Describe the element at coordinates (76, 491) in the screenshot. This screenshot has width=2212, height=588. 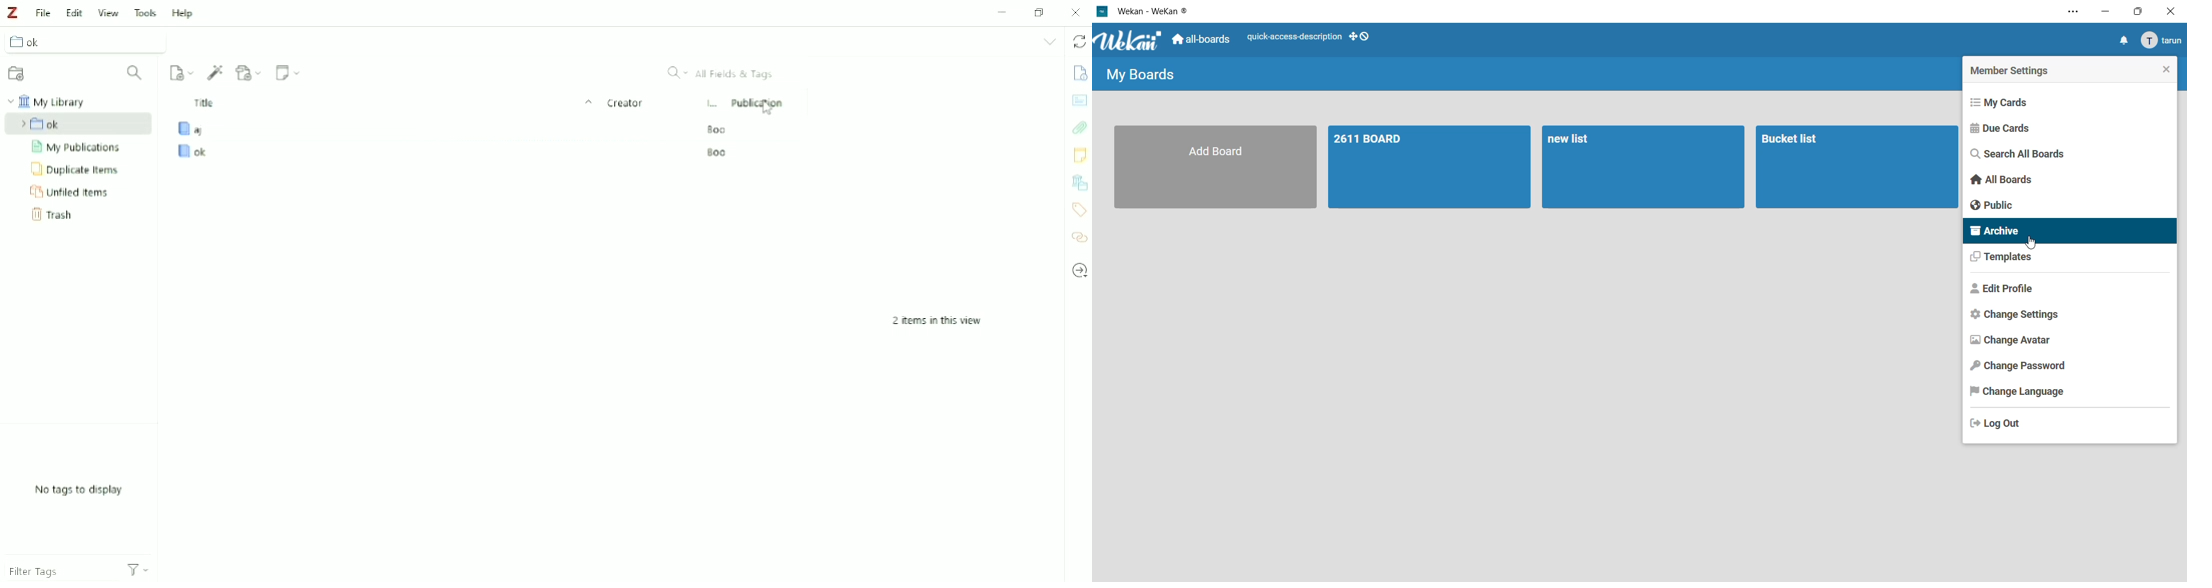
I see `No tags to display` at that location.